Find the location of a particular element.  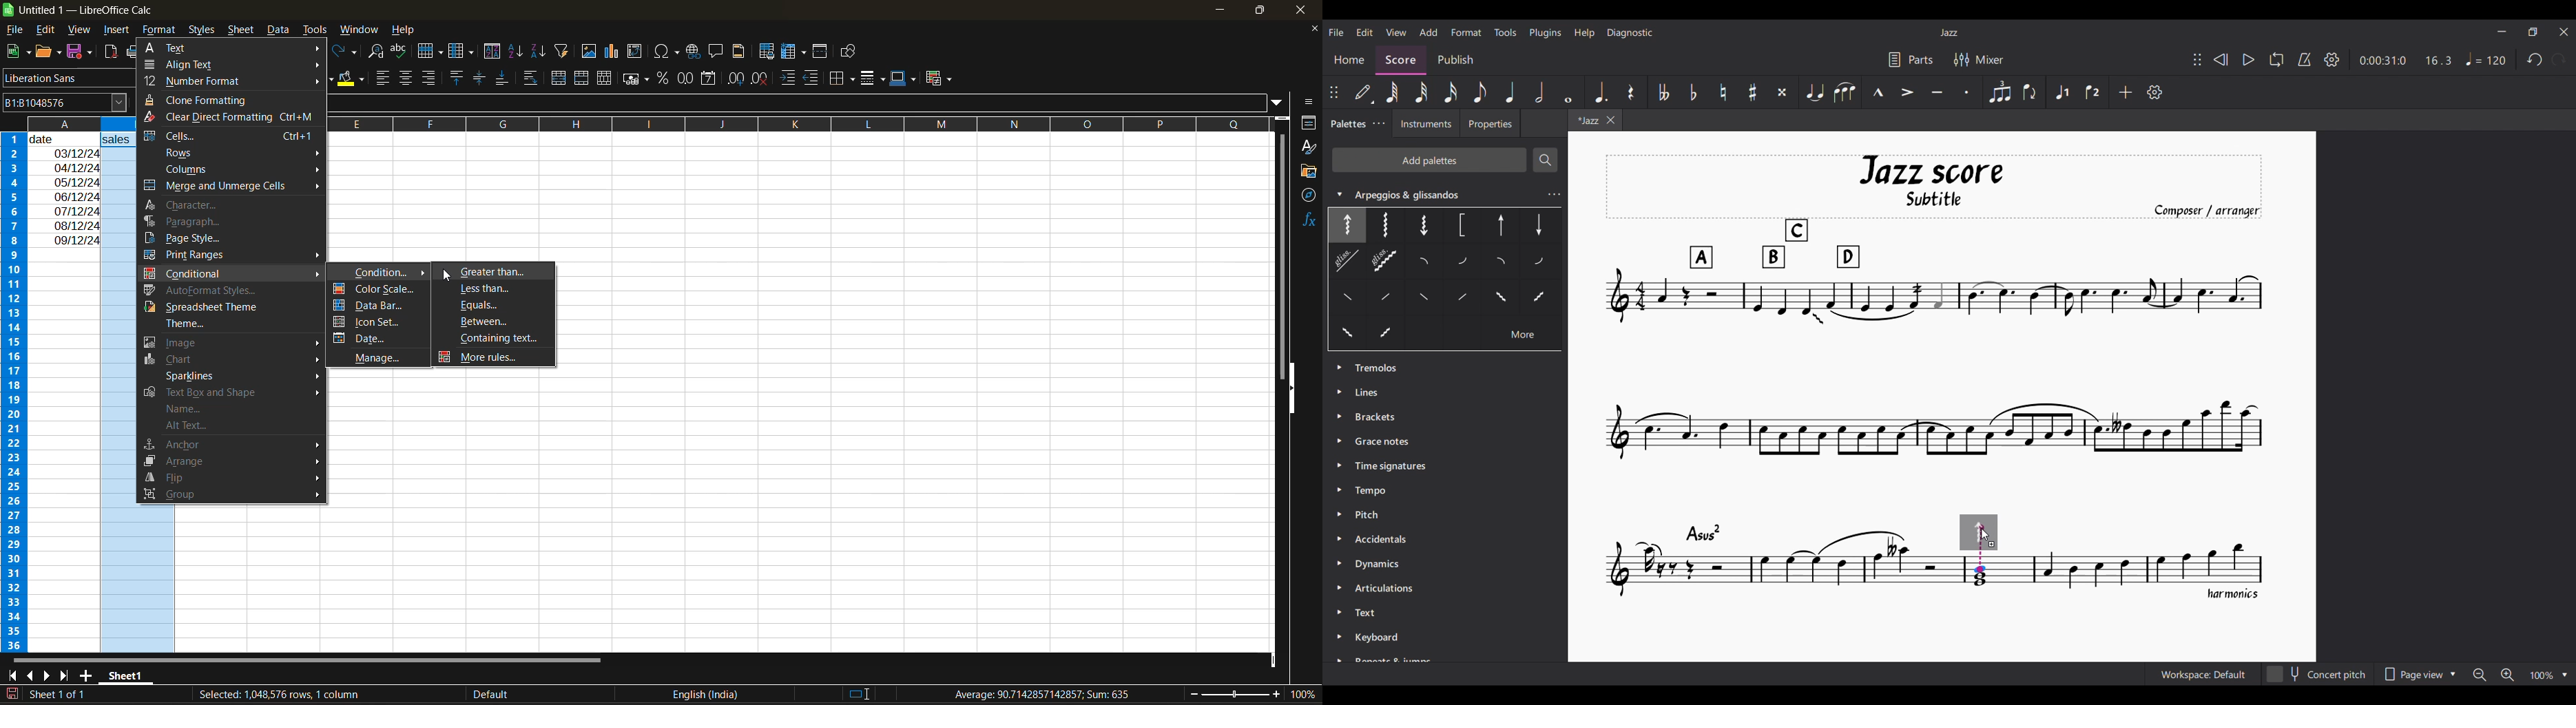

columns is located at coordinates (243, 169).